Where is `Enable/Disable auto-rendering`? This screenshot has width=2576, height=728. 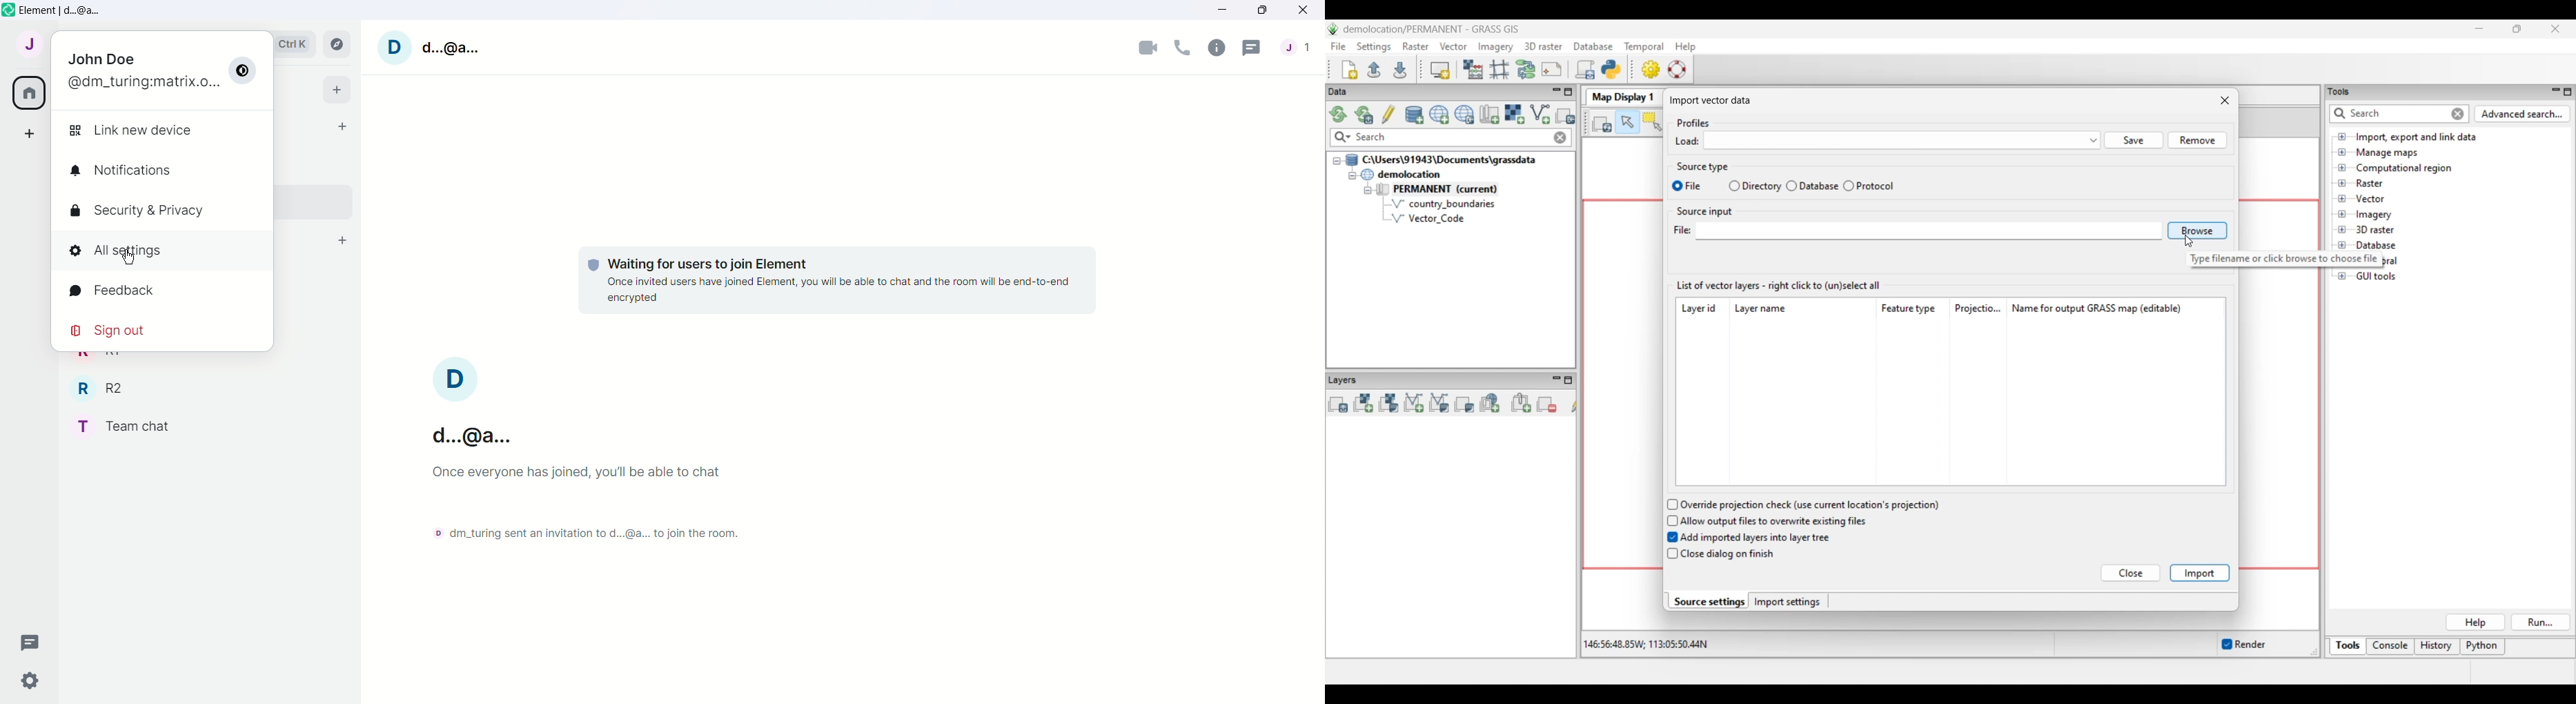 Enable/Disable auto-rendering is located at coordinates (2243, 645).